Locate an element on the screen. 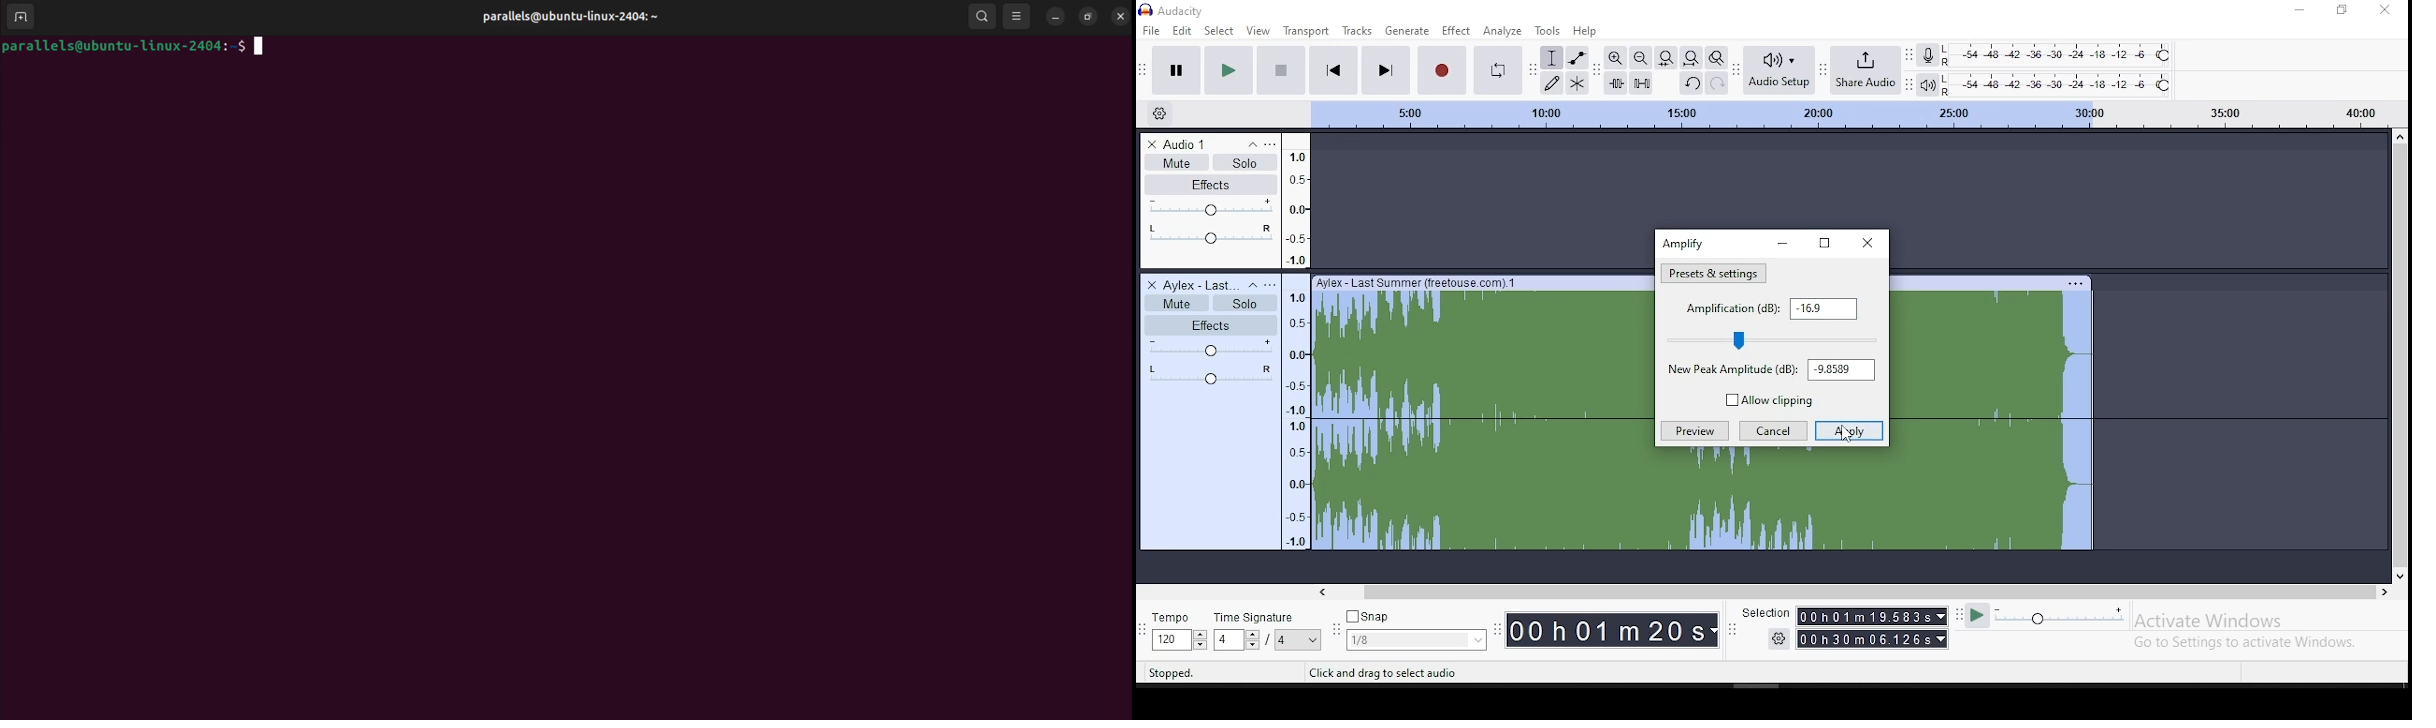 Image resolution: width=2436 pixels, height=728 pixels. scroll bar is located at coordinates (2398, 353).